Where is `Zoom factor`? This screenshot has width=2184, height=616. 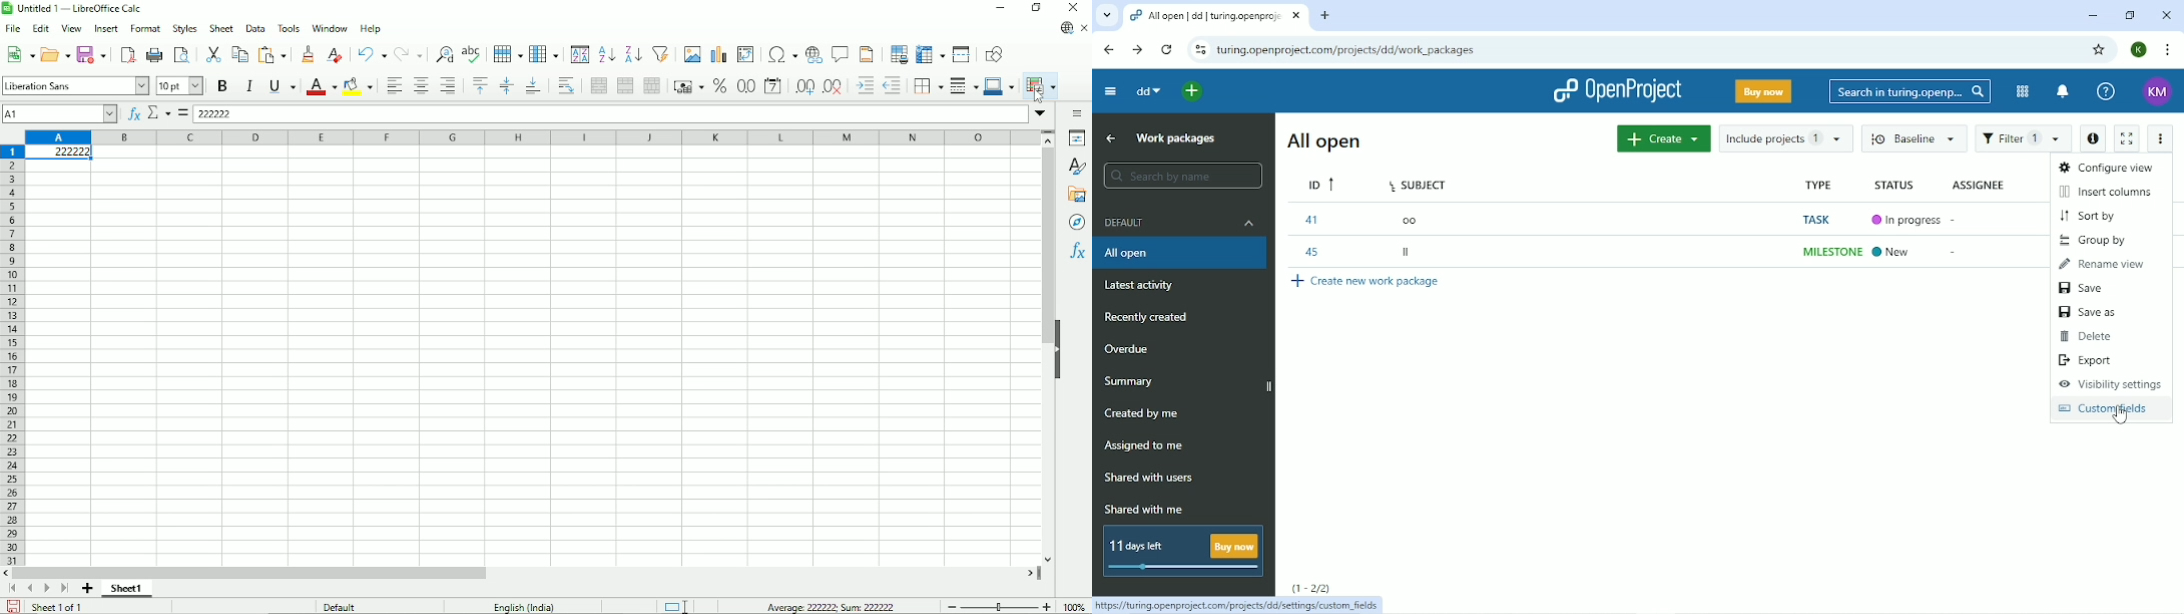
Zoom factor is located at coordinates (1074, 606).